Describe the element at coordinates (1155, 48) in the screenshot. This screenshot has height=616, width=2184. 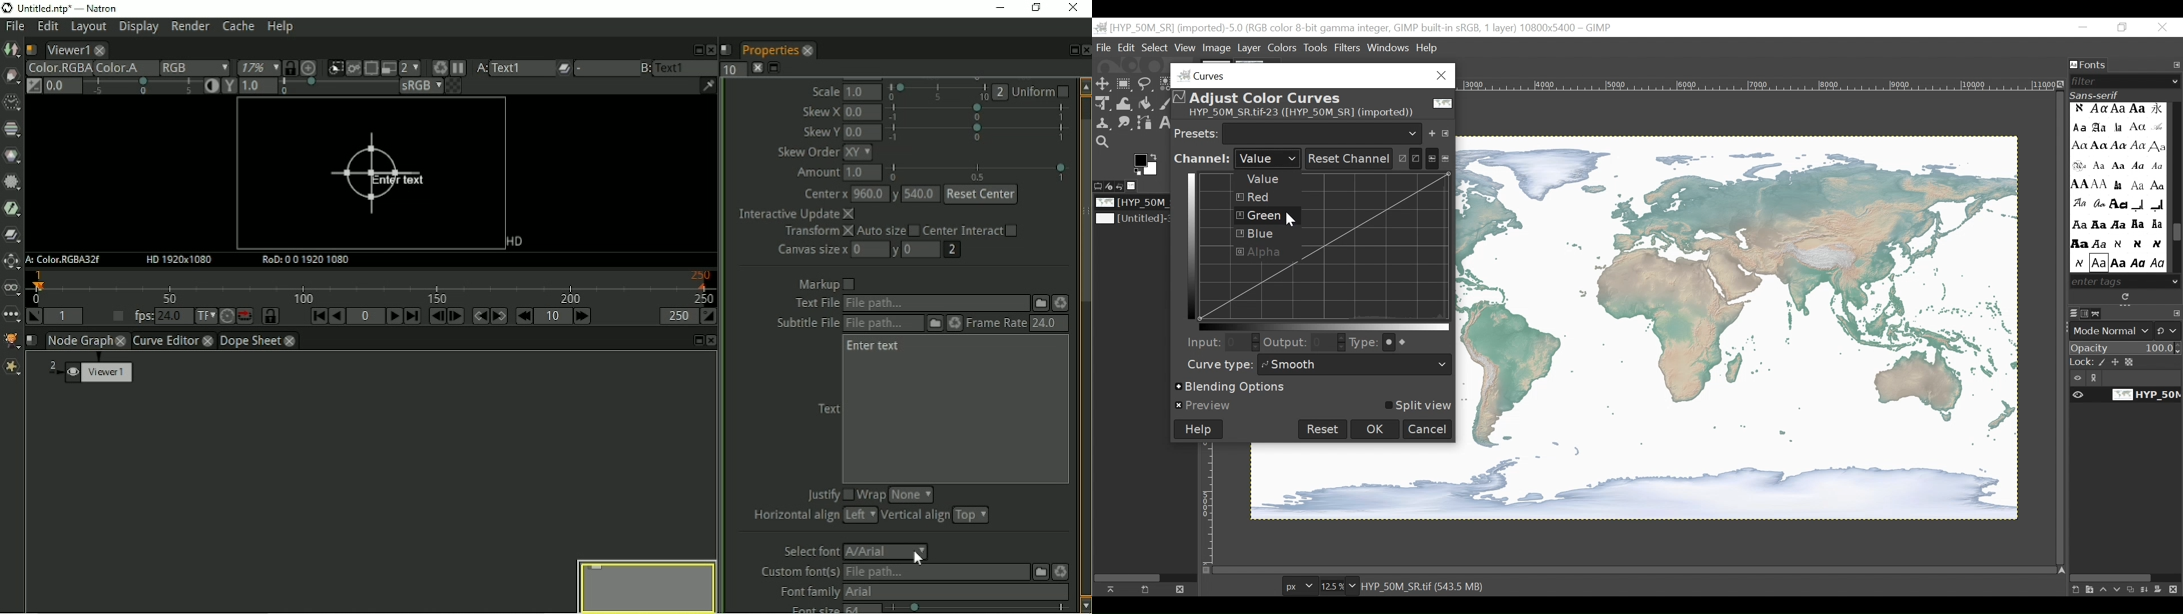
I see `Select` at that location.